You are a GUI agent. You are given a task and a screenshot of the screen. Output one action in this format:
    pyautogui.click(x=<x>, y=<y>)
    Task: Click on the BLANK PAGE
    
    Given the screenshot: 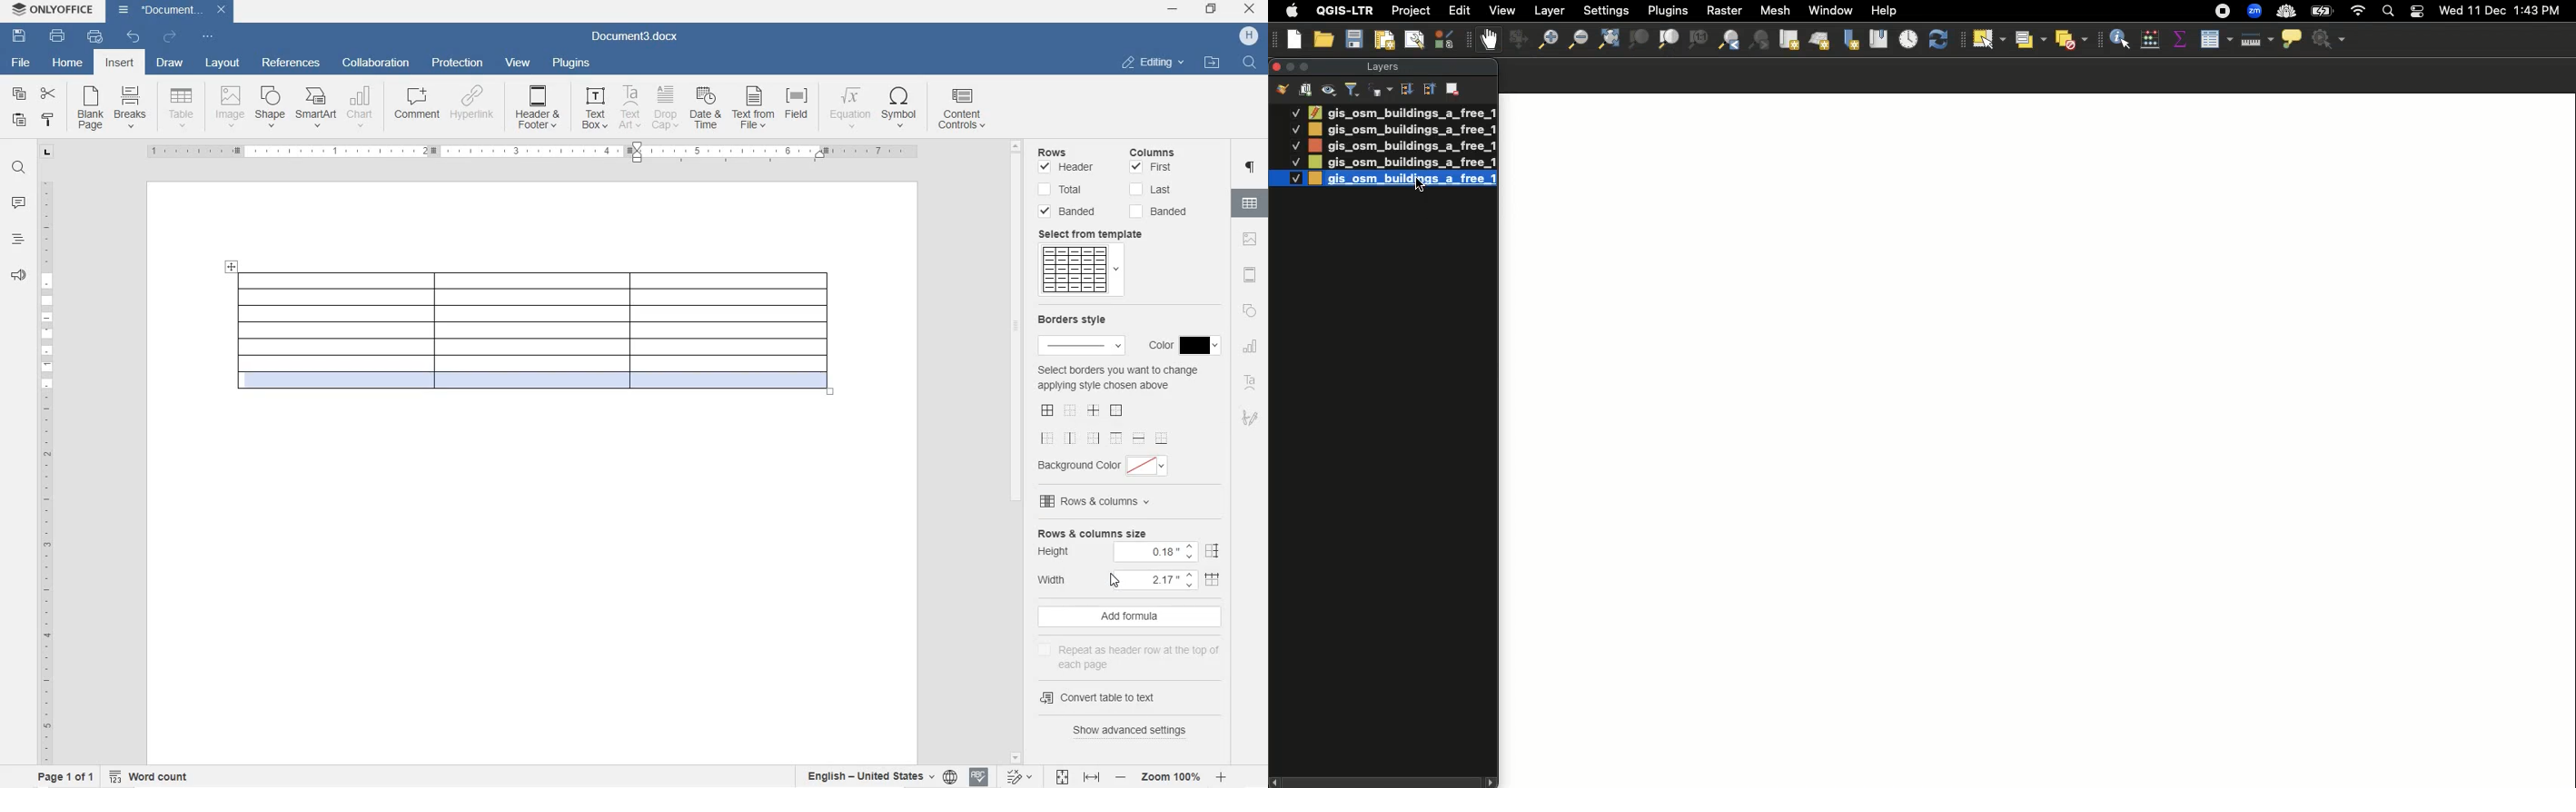 What is the action you would take?
    pyautogui.click(x=91, y=109)
    